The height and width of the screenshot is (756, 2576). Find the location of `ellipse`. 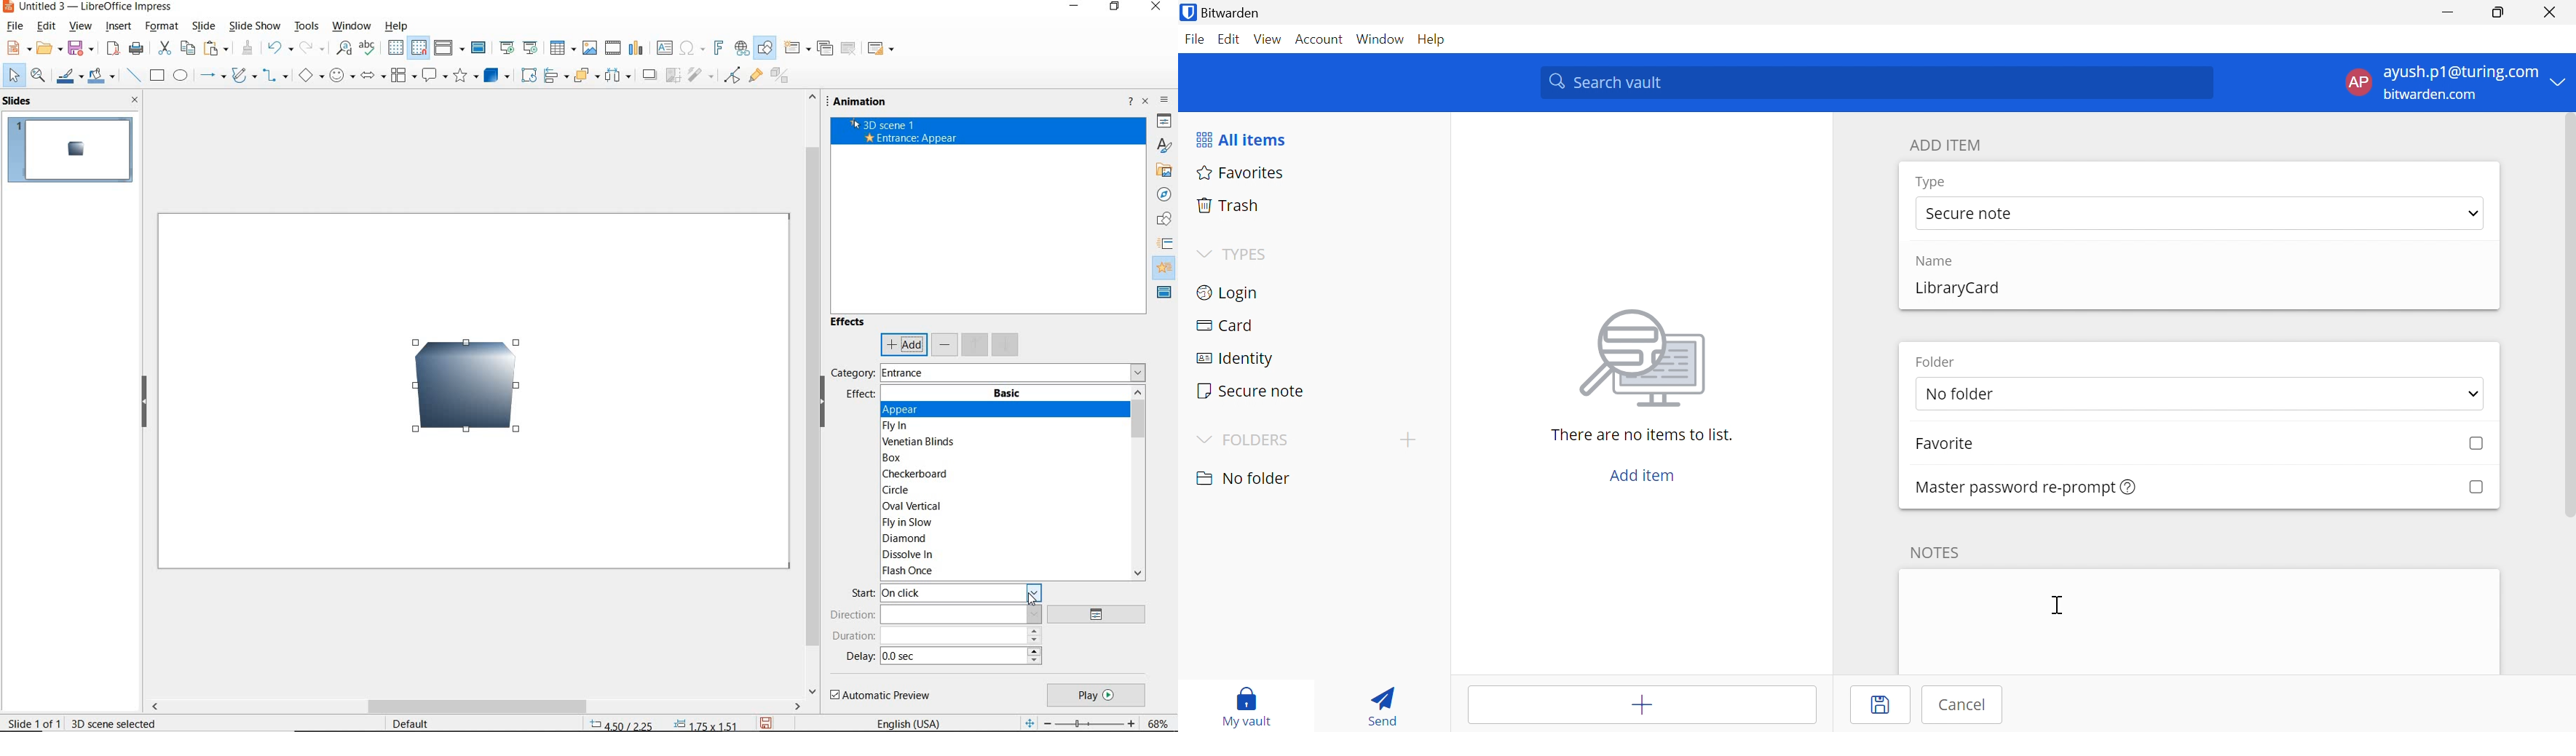

ellipse is located at coordinates (180, 76).